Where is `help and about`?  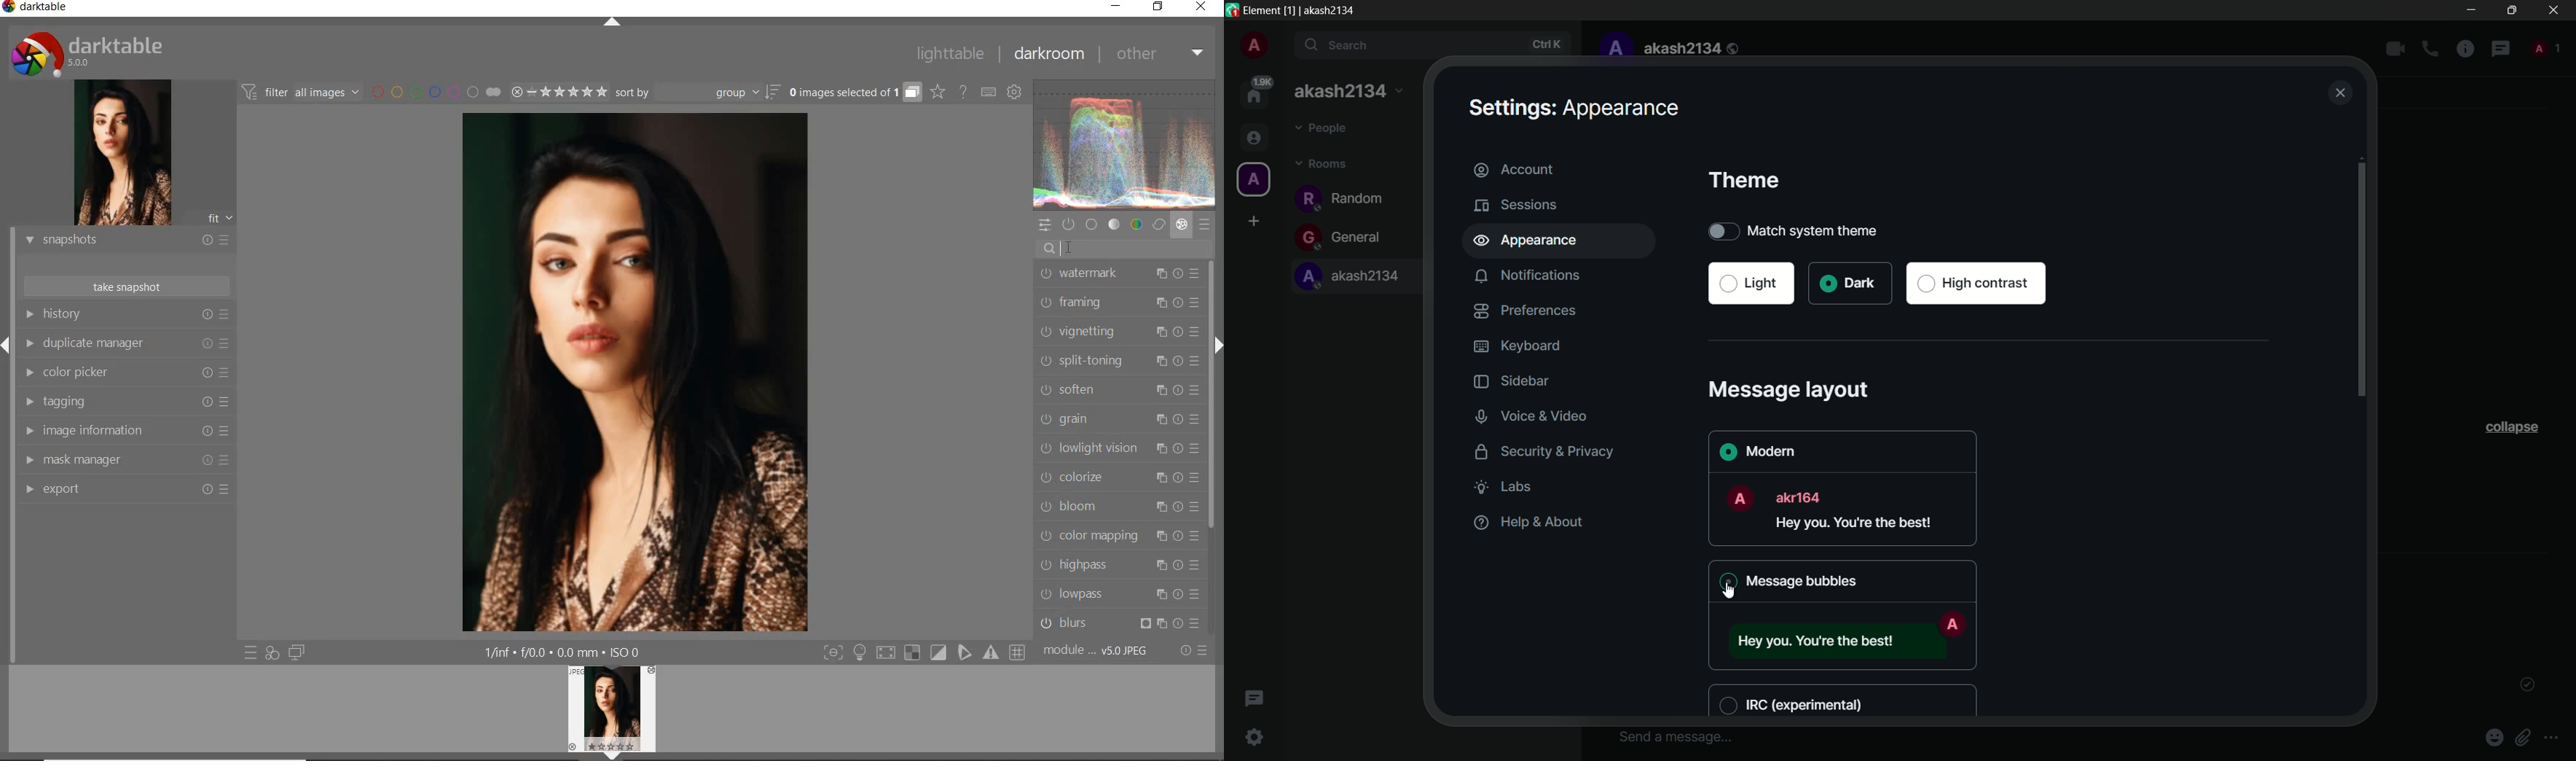
help and about is located at coordinates (1527, 522).